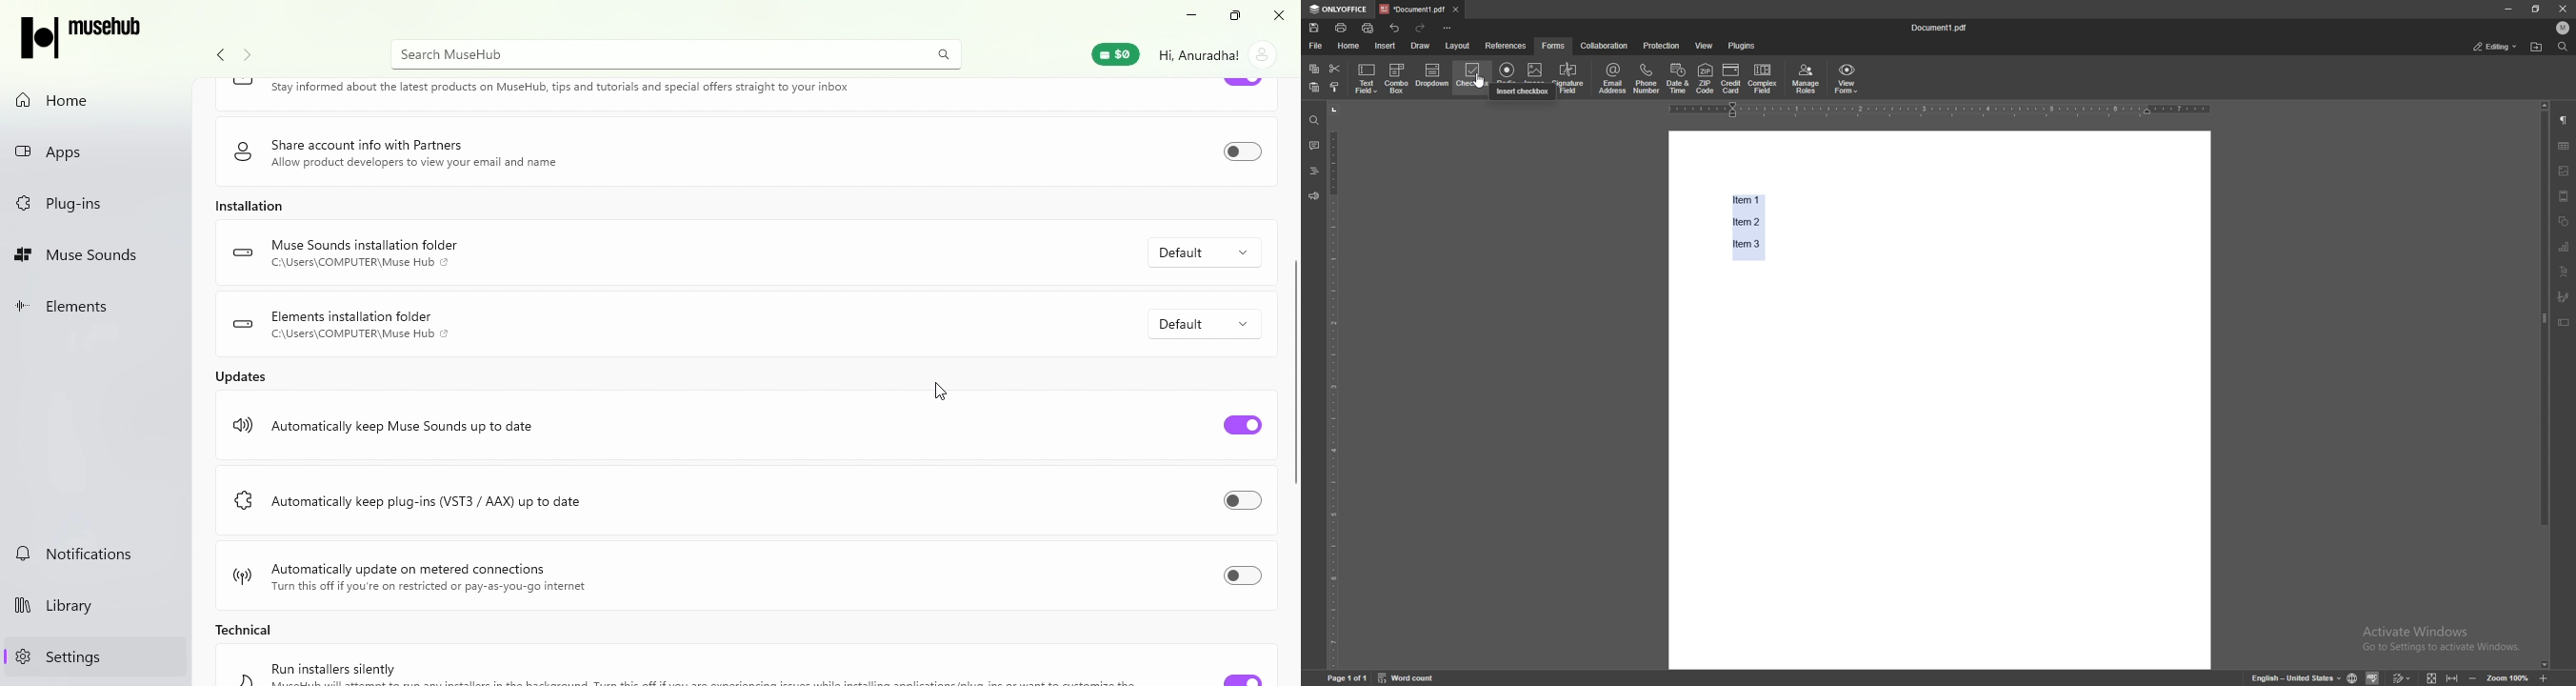 The height and width of the screenshot is (700, 2576). I want to click on cursor description, so click(1522, 93).